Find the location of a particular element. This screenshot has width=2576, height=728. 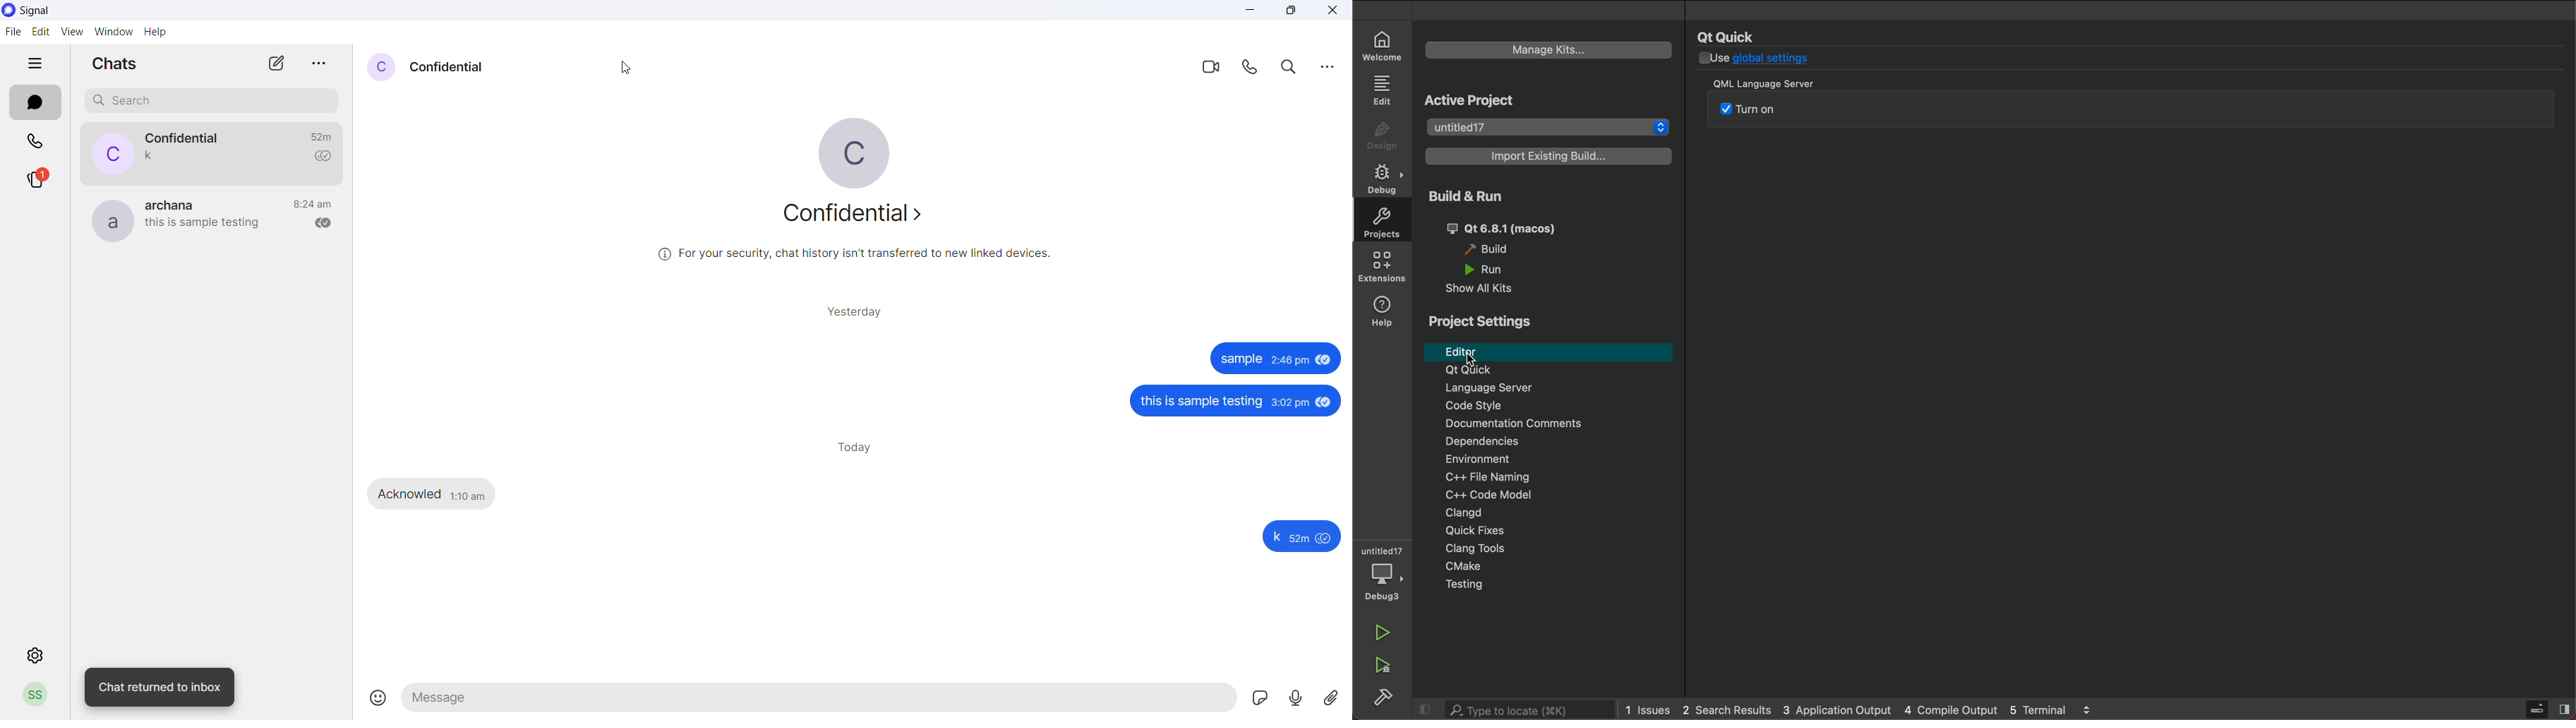

 is located at coordinates (1538, 586).